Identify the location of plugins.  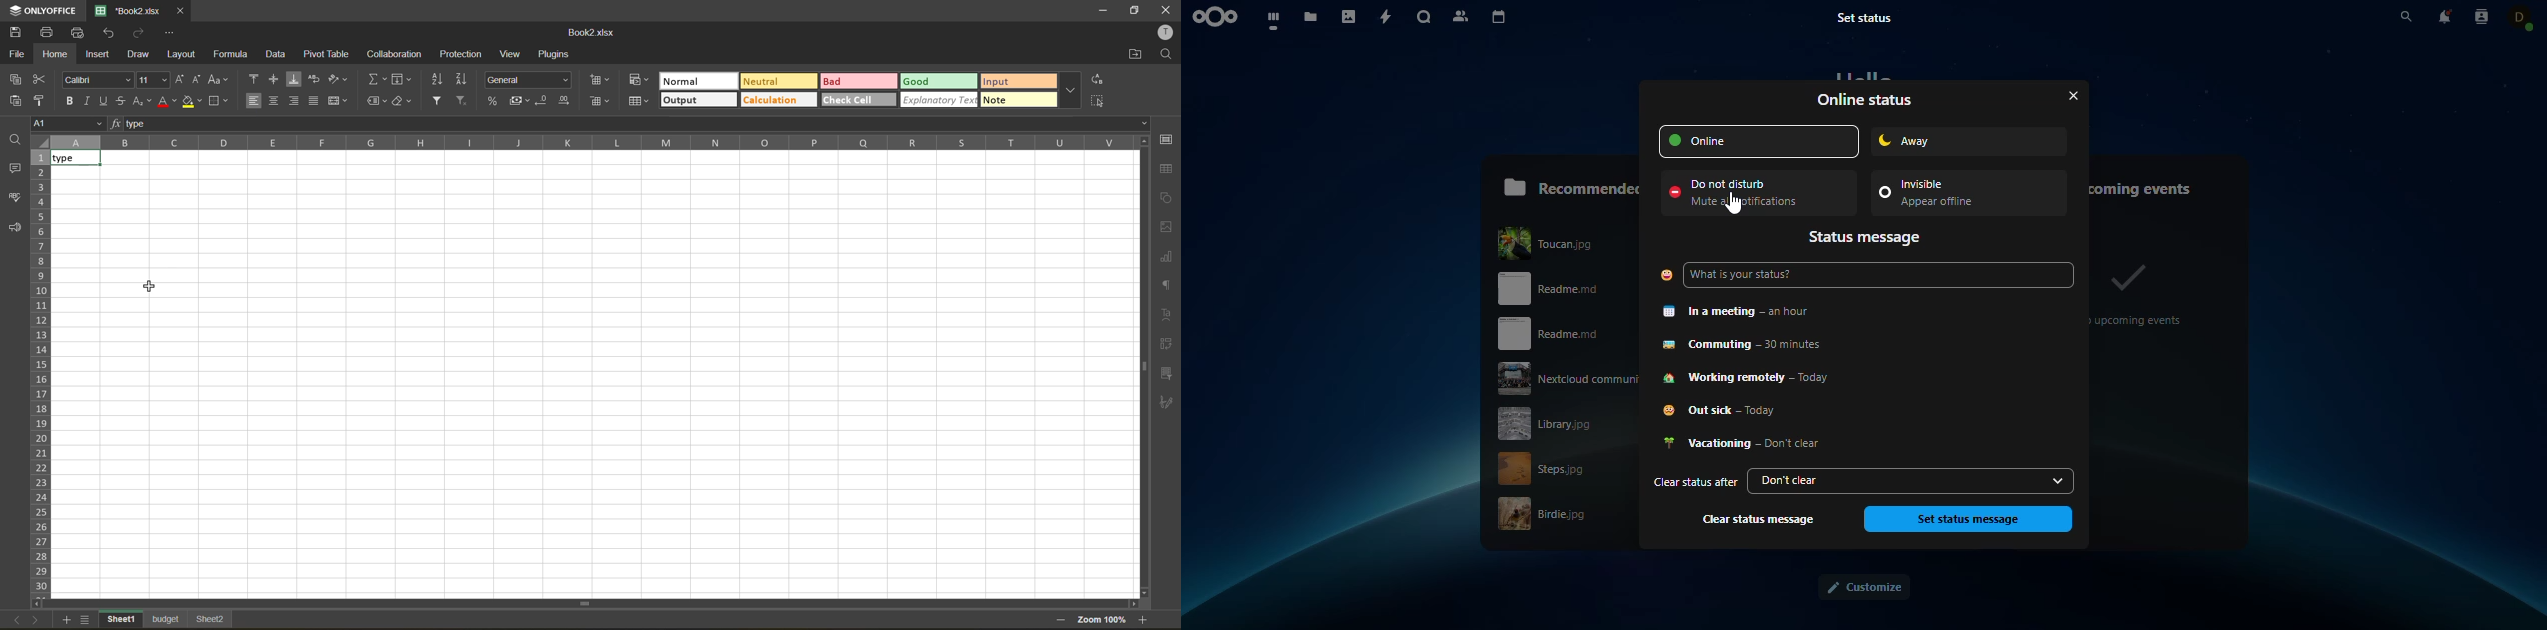
(552, 54).